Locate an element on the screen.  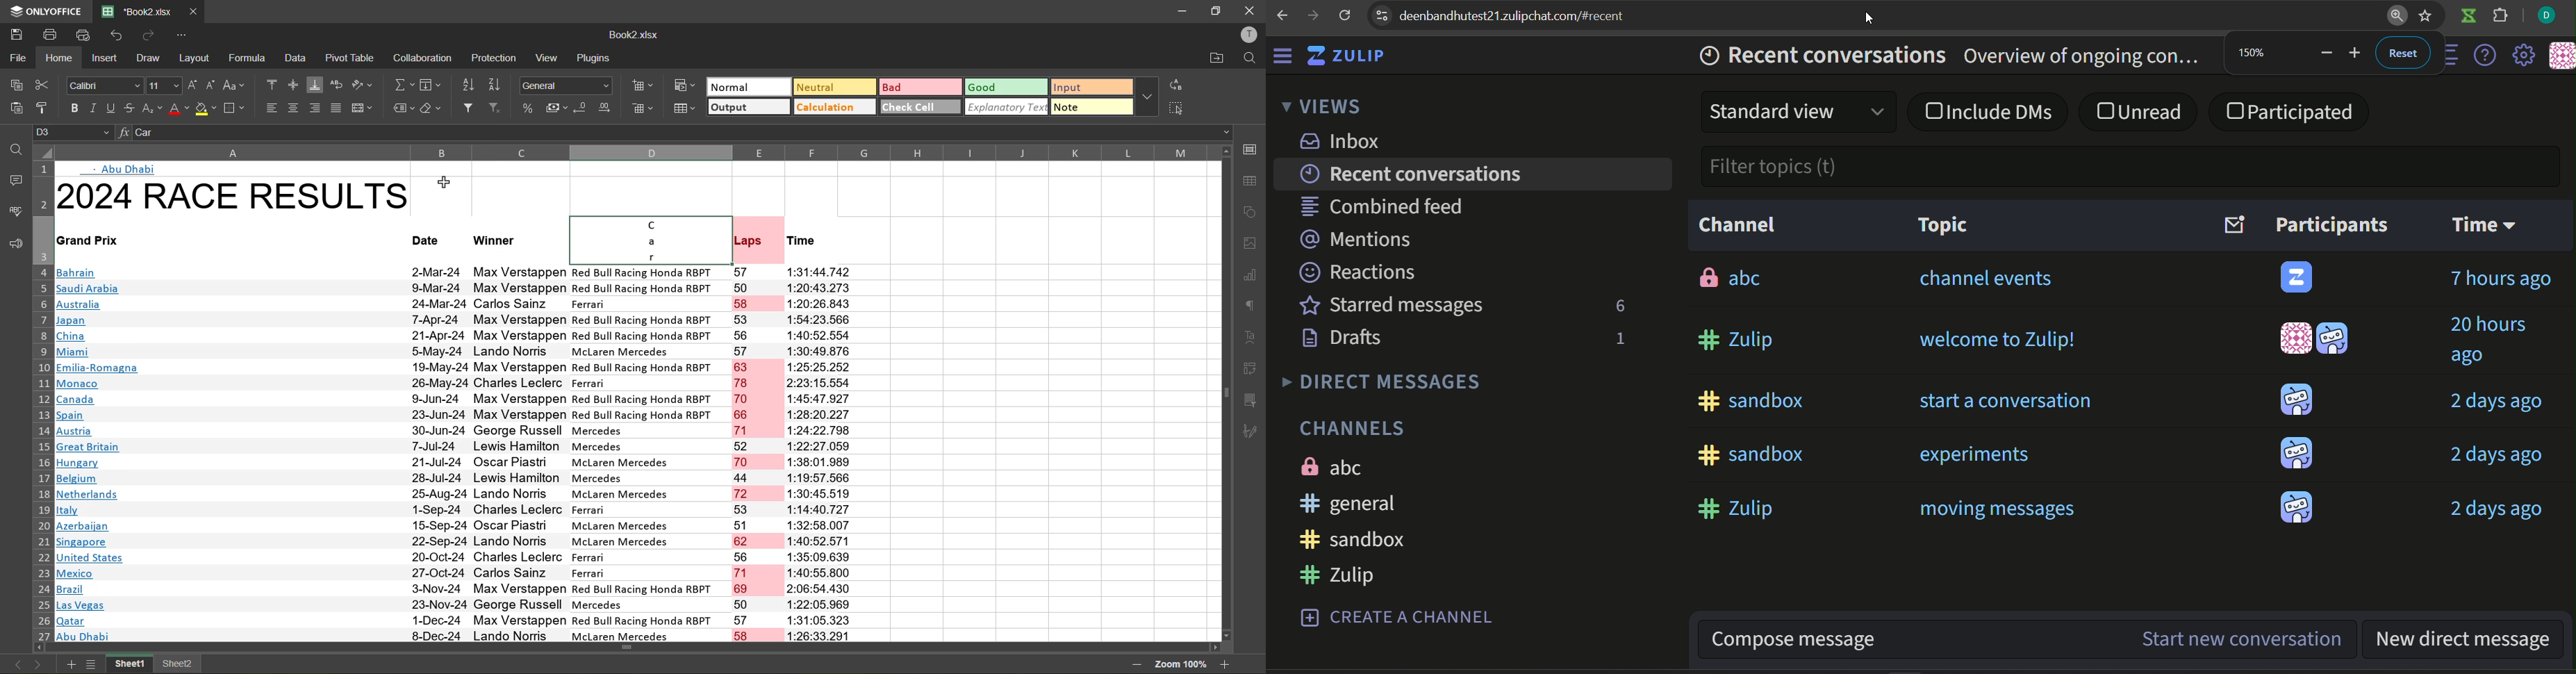
protection is located at coordinates (495, 59).